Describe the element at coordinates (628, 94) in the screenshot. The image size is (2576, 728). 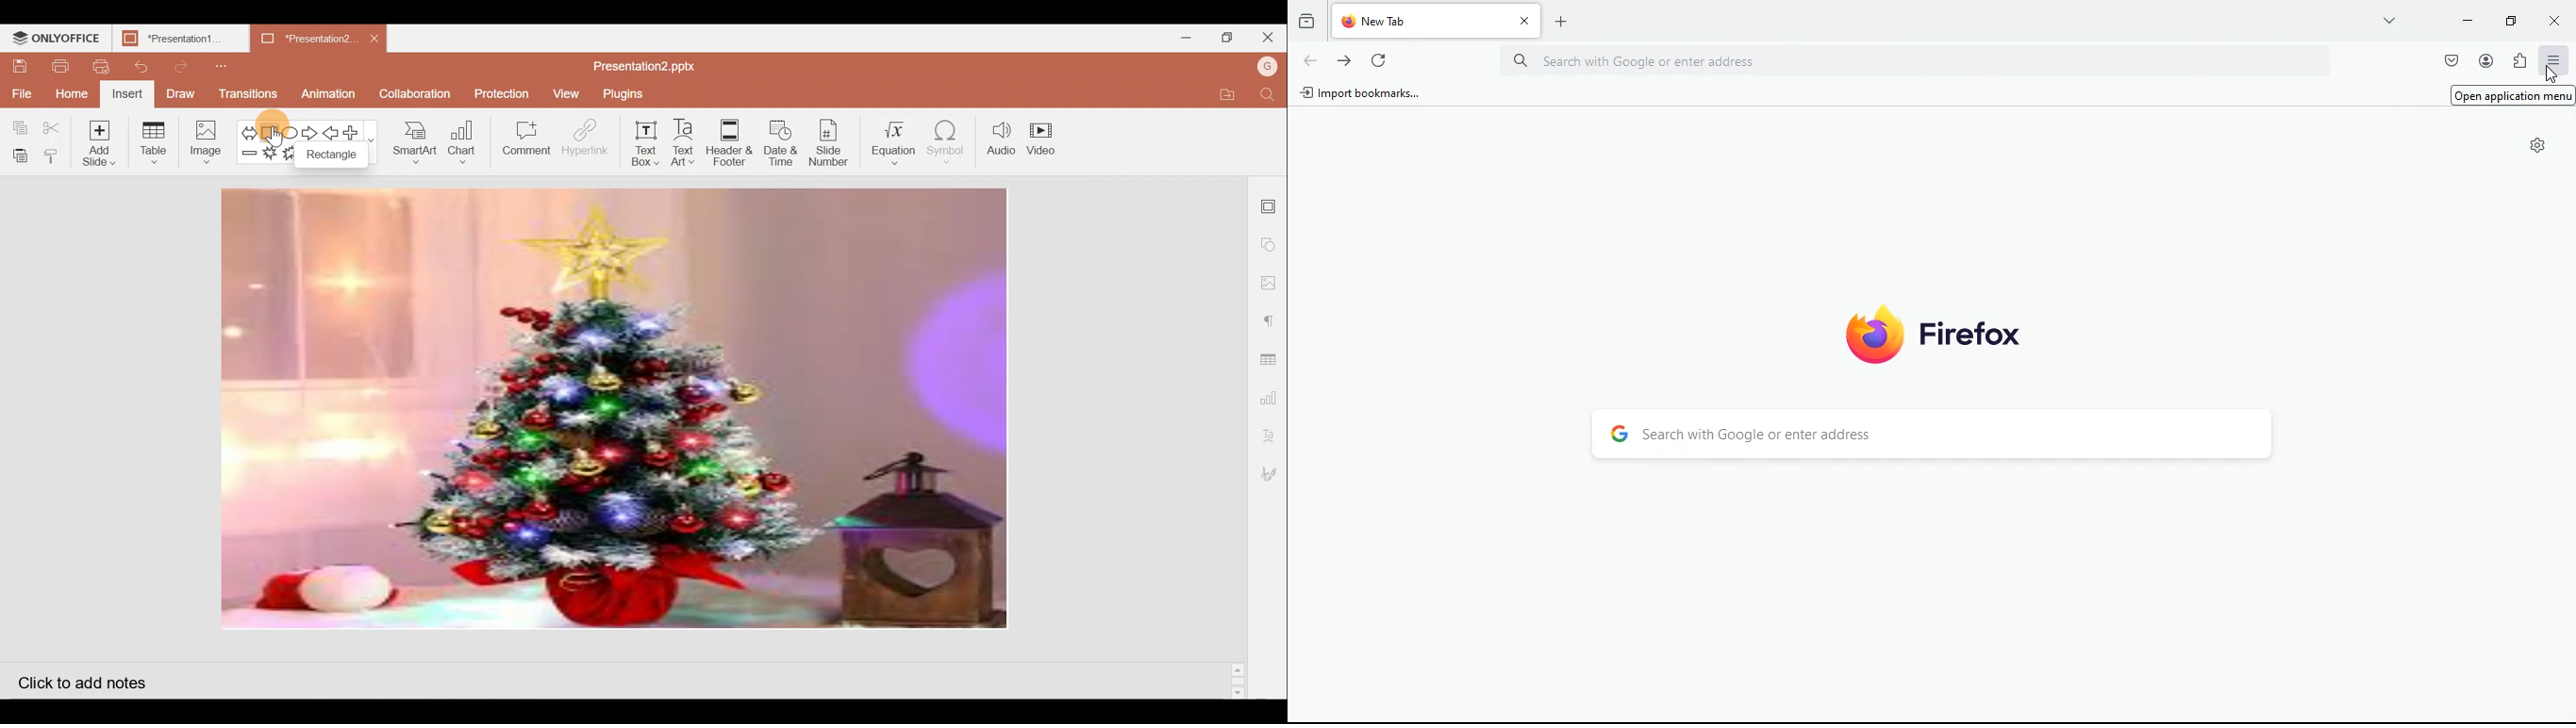
I see `Plugins` at that location.